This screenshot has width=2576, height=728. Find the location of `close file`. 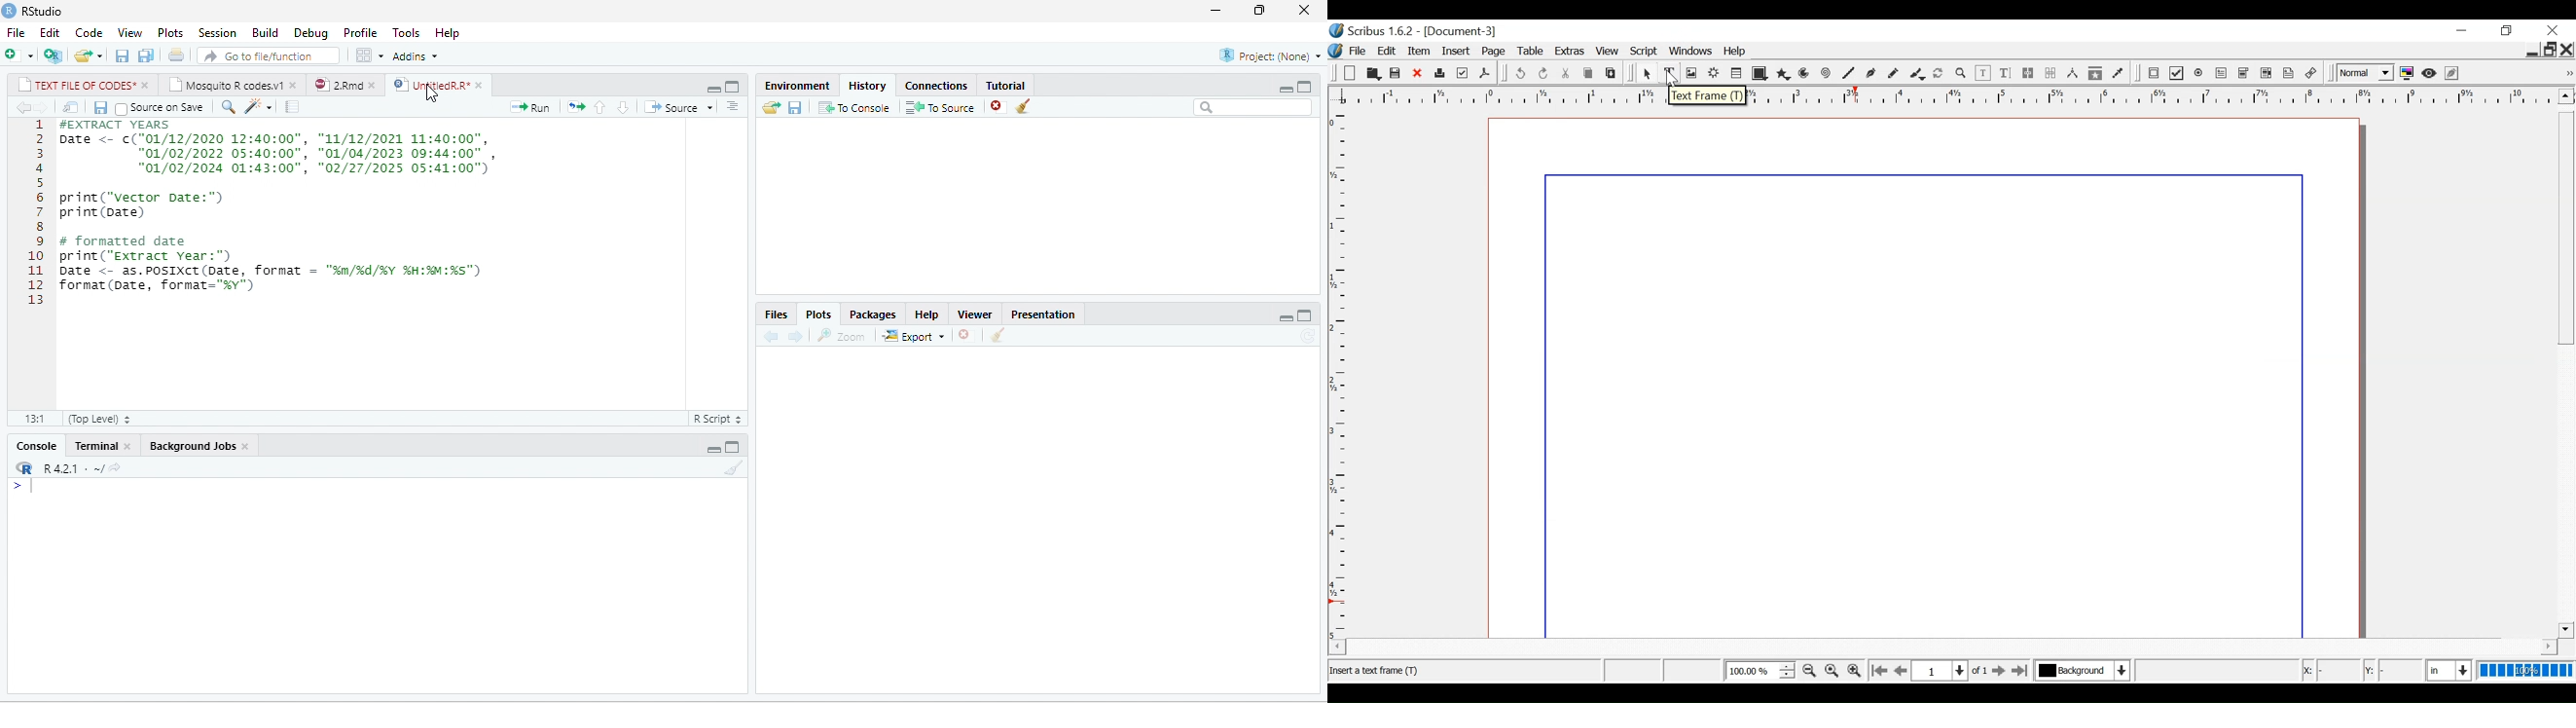

close file is located at coordinates (998, 106).